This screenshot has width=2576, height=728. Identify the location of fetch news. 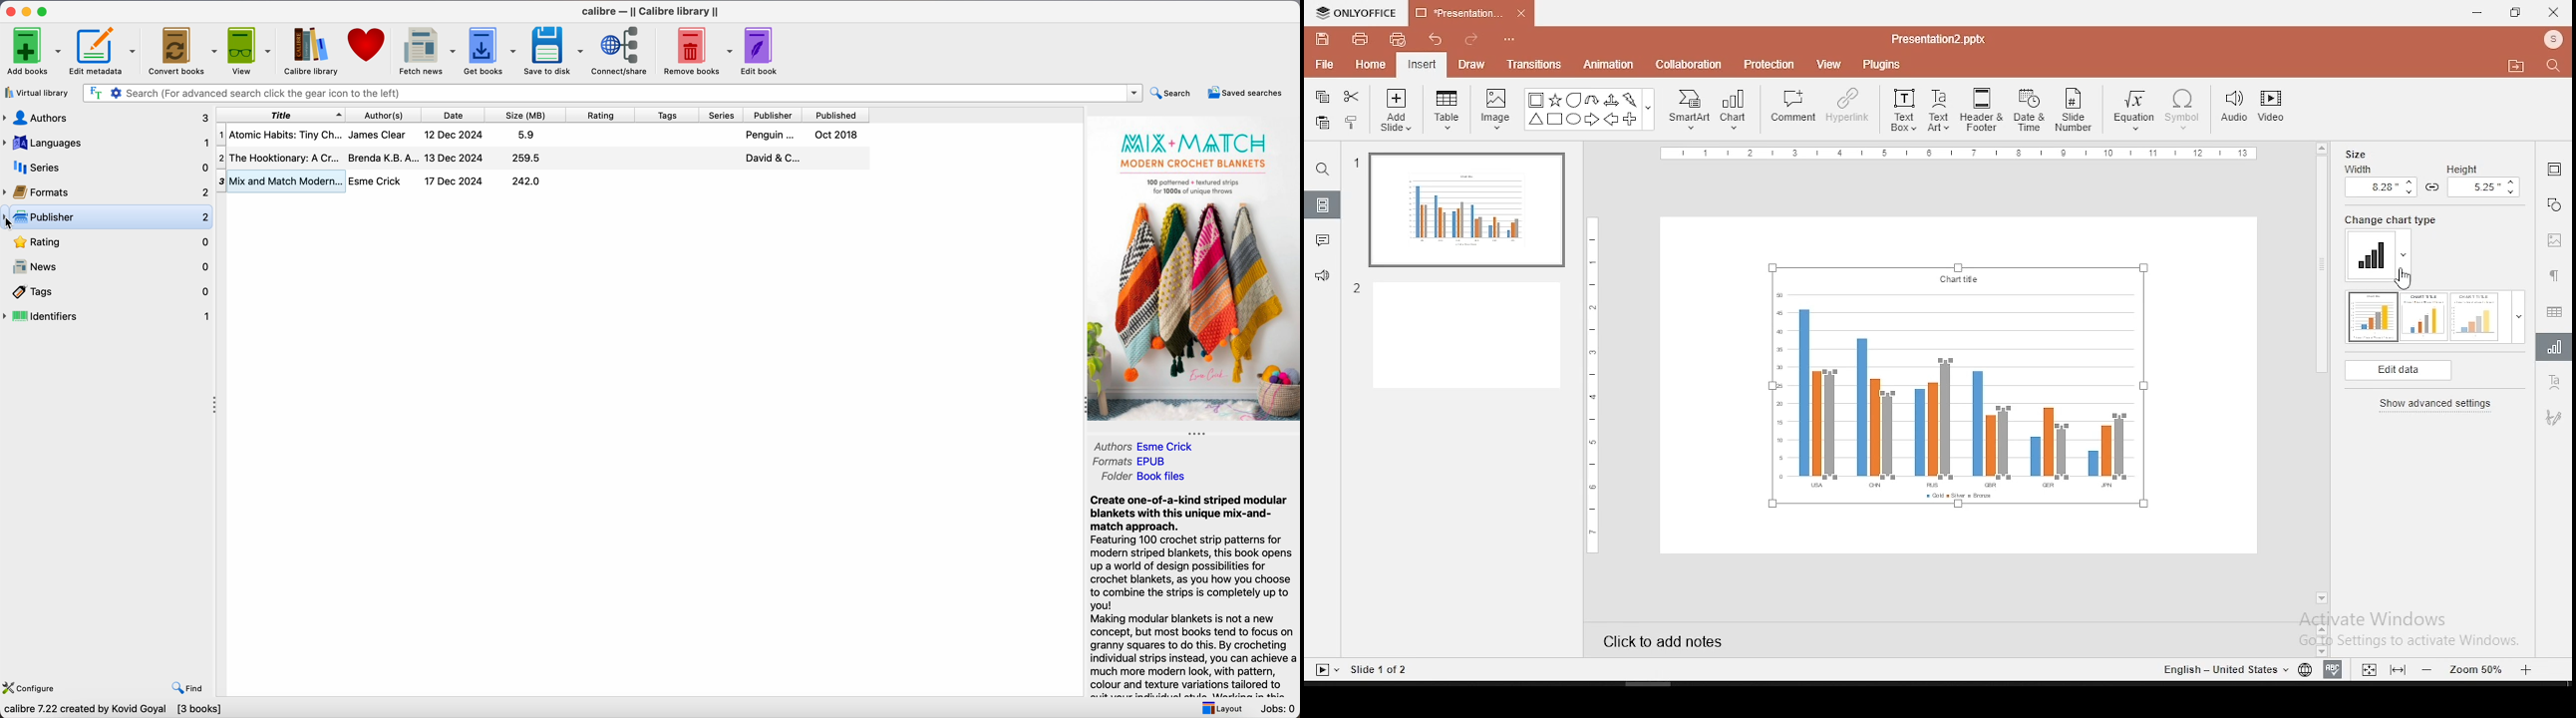
(427, 51).